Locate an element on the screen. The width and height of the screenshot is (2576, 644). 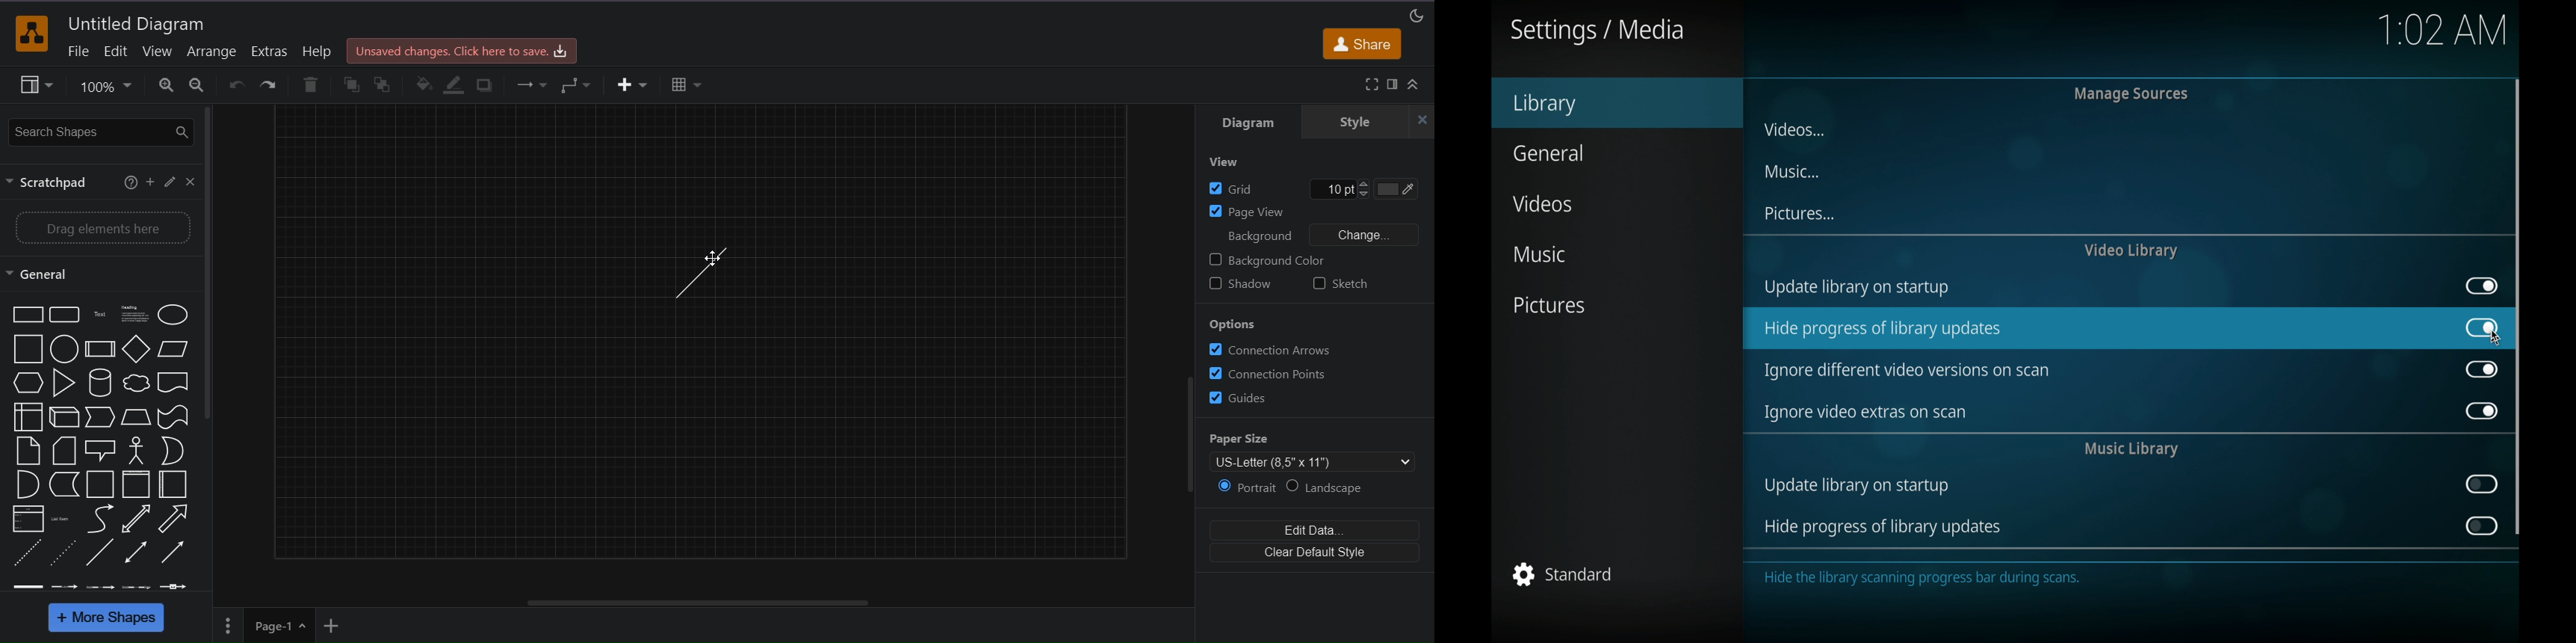
music library is located at coordinates (2131, 449).